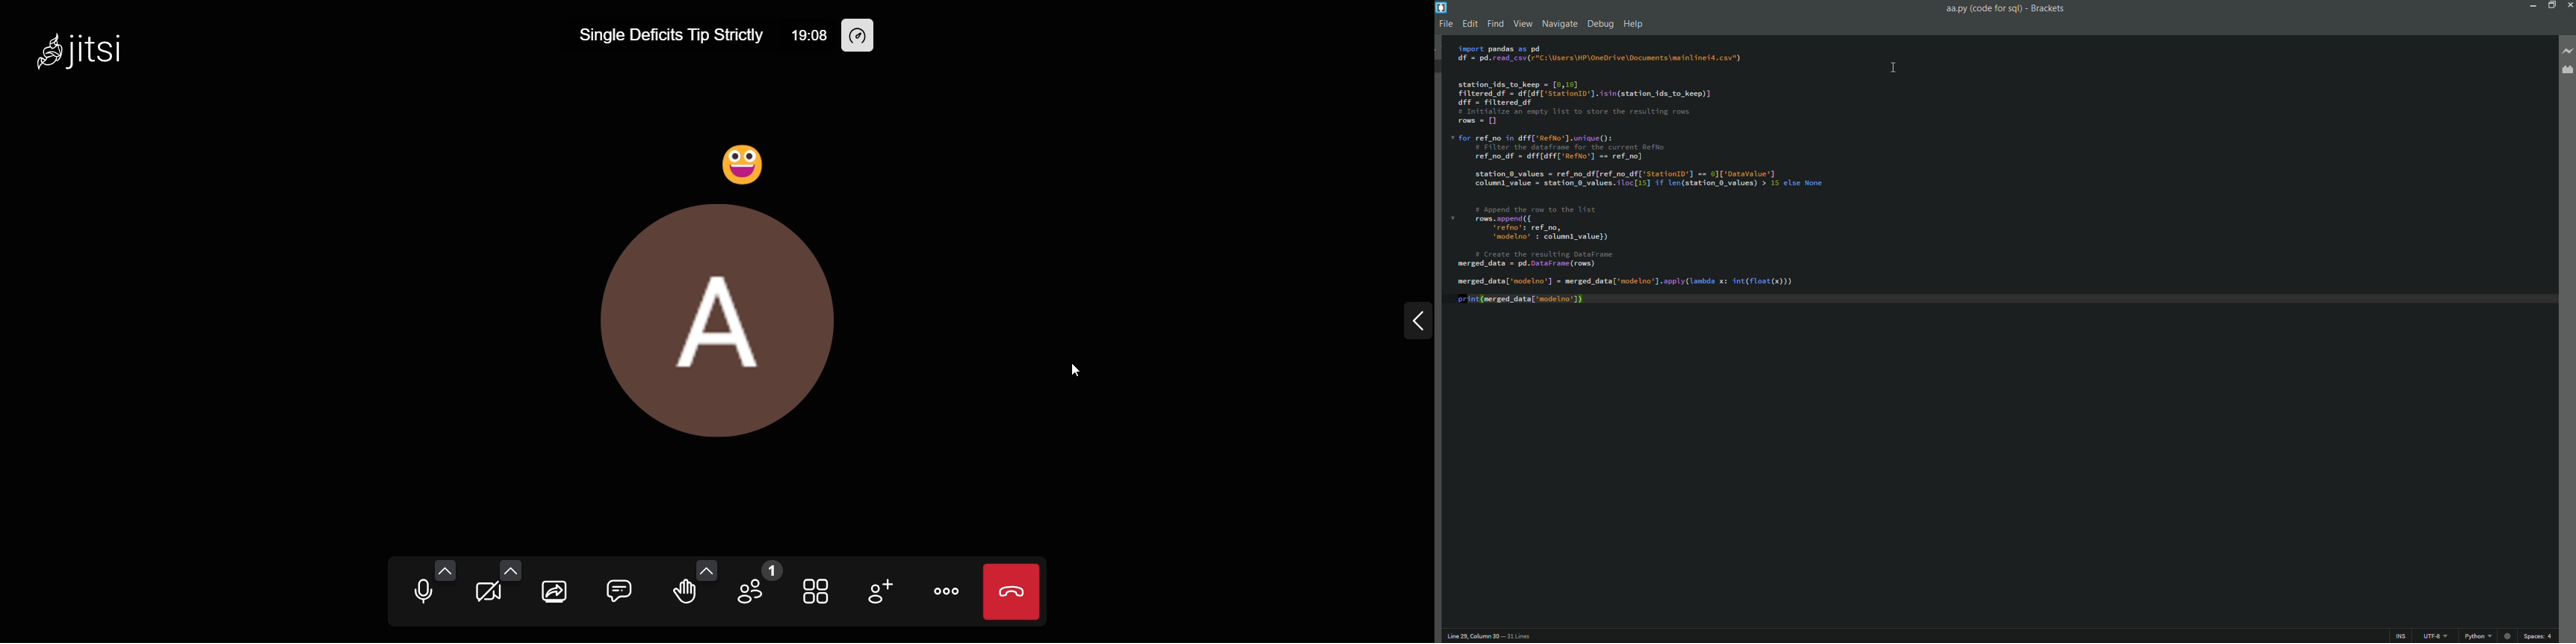 Image resolution: width=2576 pixels, height=644 pixels. What do you see at coordinates (1600, 23) in the screenshot?
I see `debug menu` at bounding box center [1600, 23].